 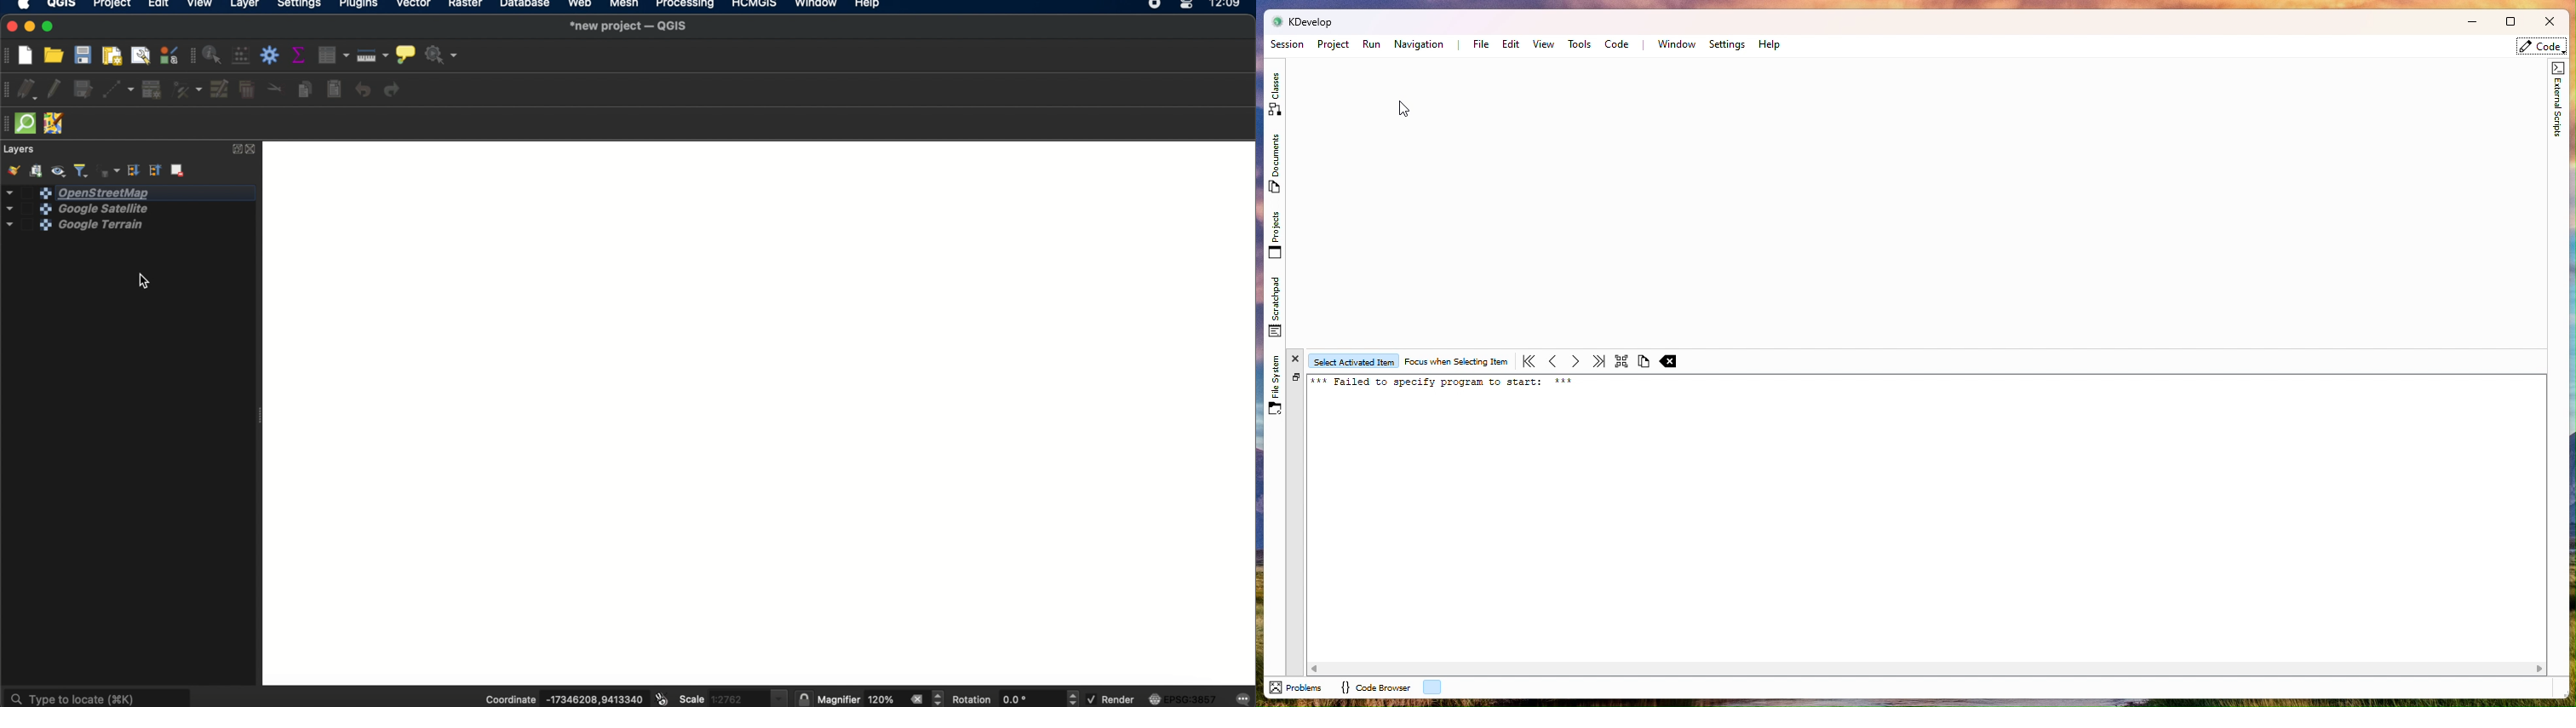 I want to click on First item, so click(x=1529, y=360).